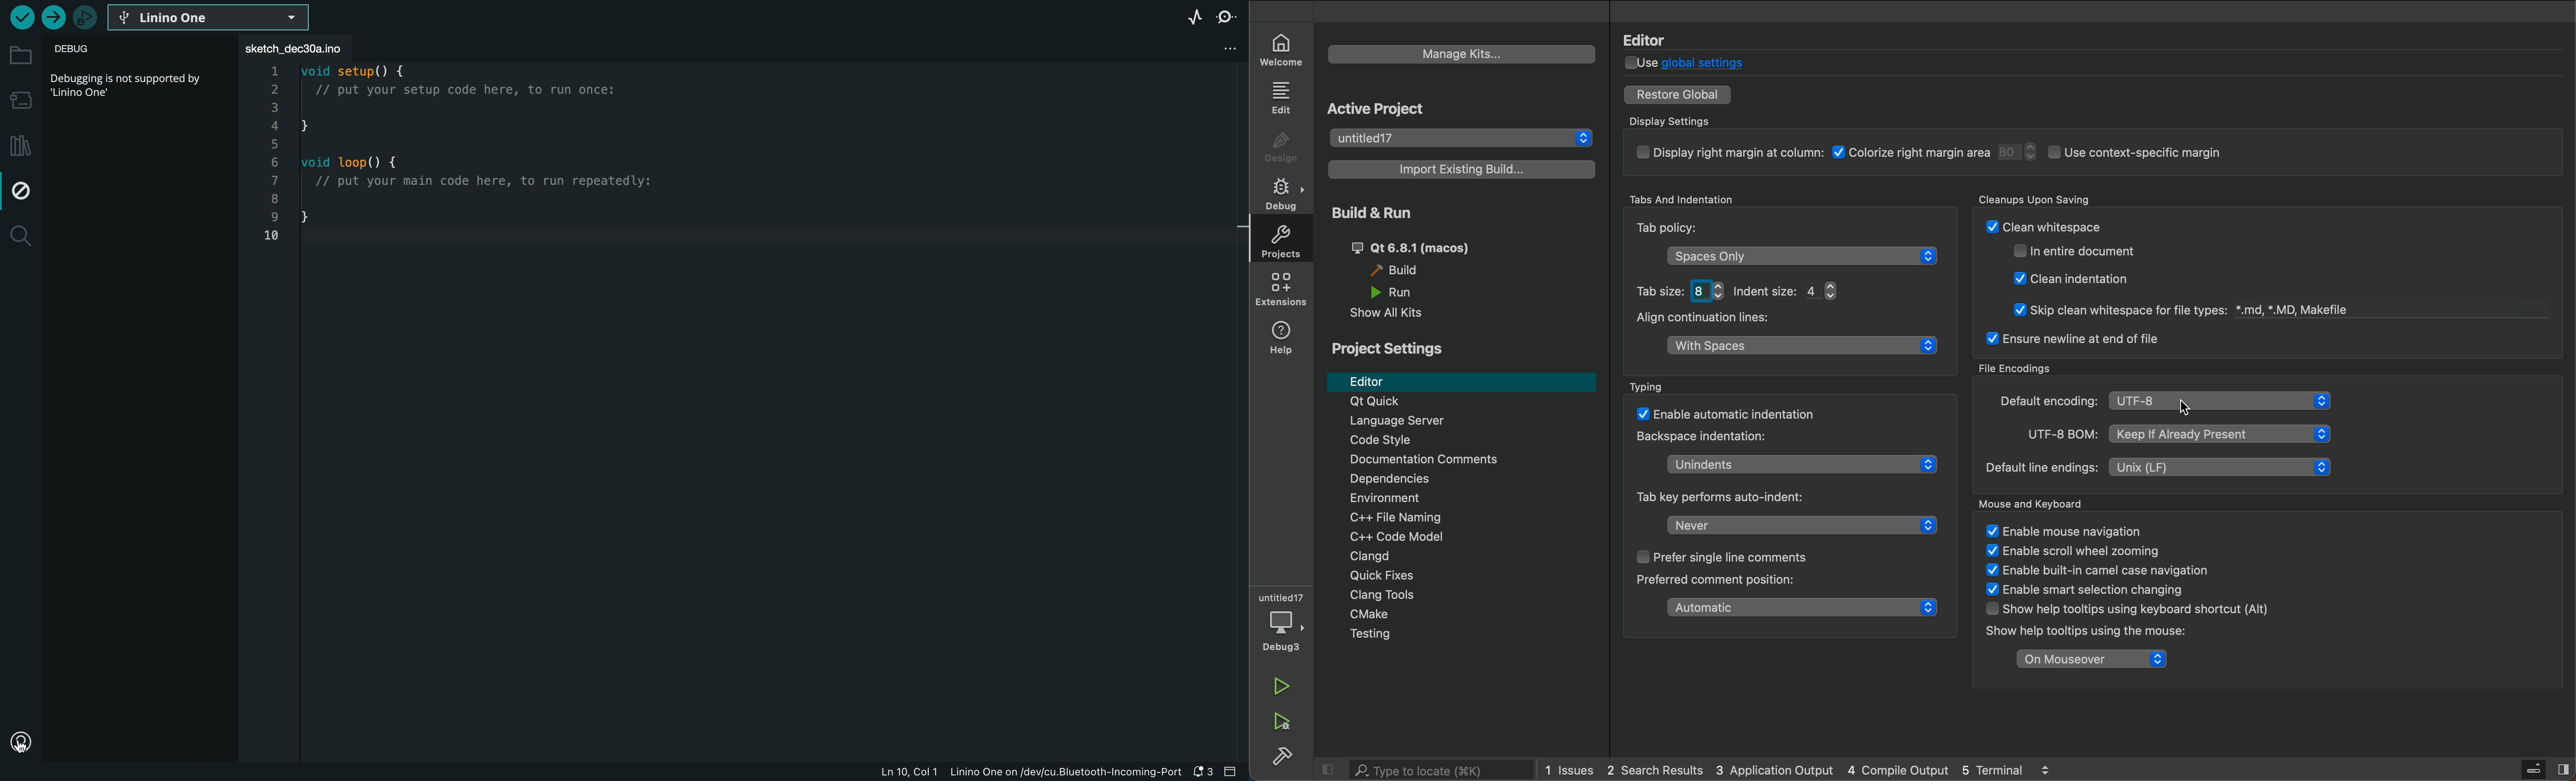  Describe the element at coordinates (1427, 272) in the screenshot. I see `build` at that location.